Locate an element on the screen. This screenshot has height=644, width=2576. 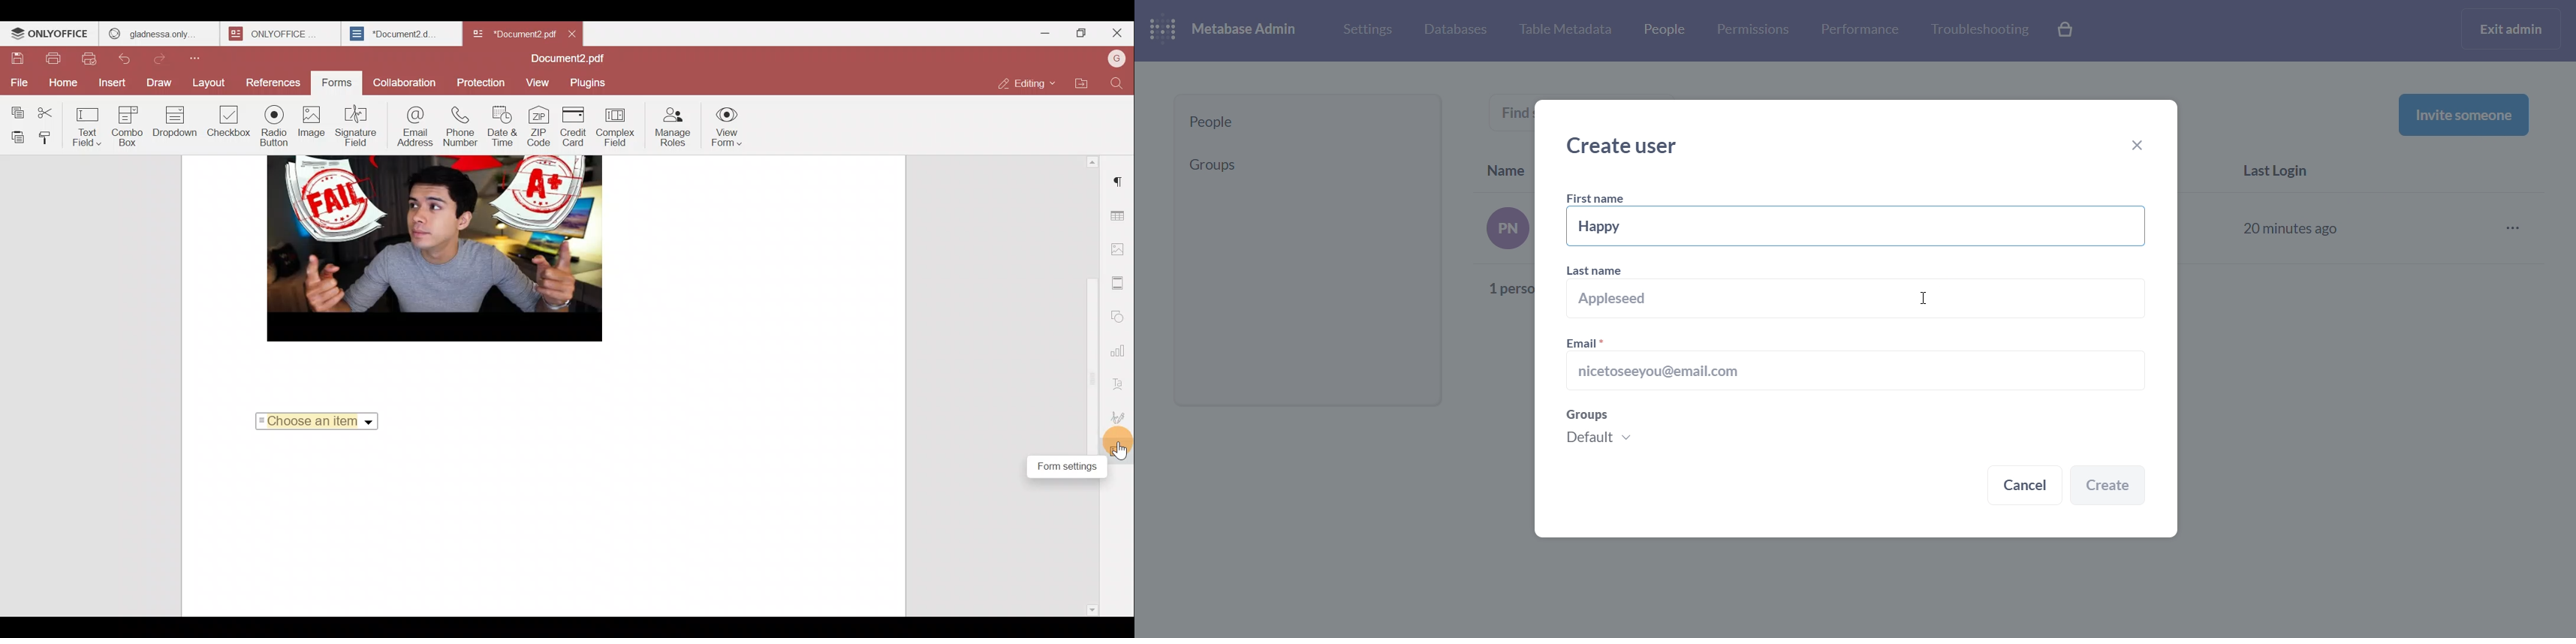
Quick print is located at coordinates (89, 59).